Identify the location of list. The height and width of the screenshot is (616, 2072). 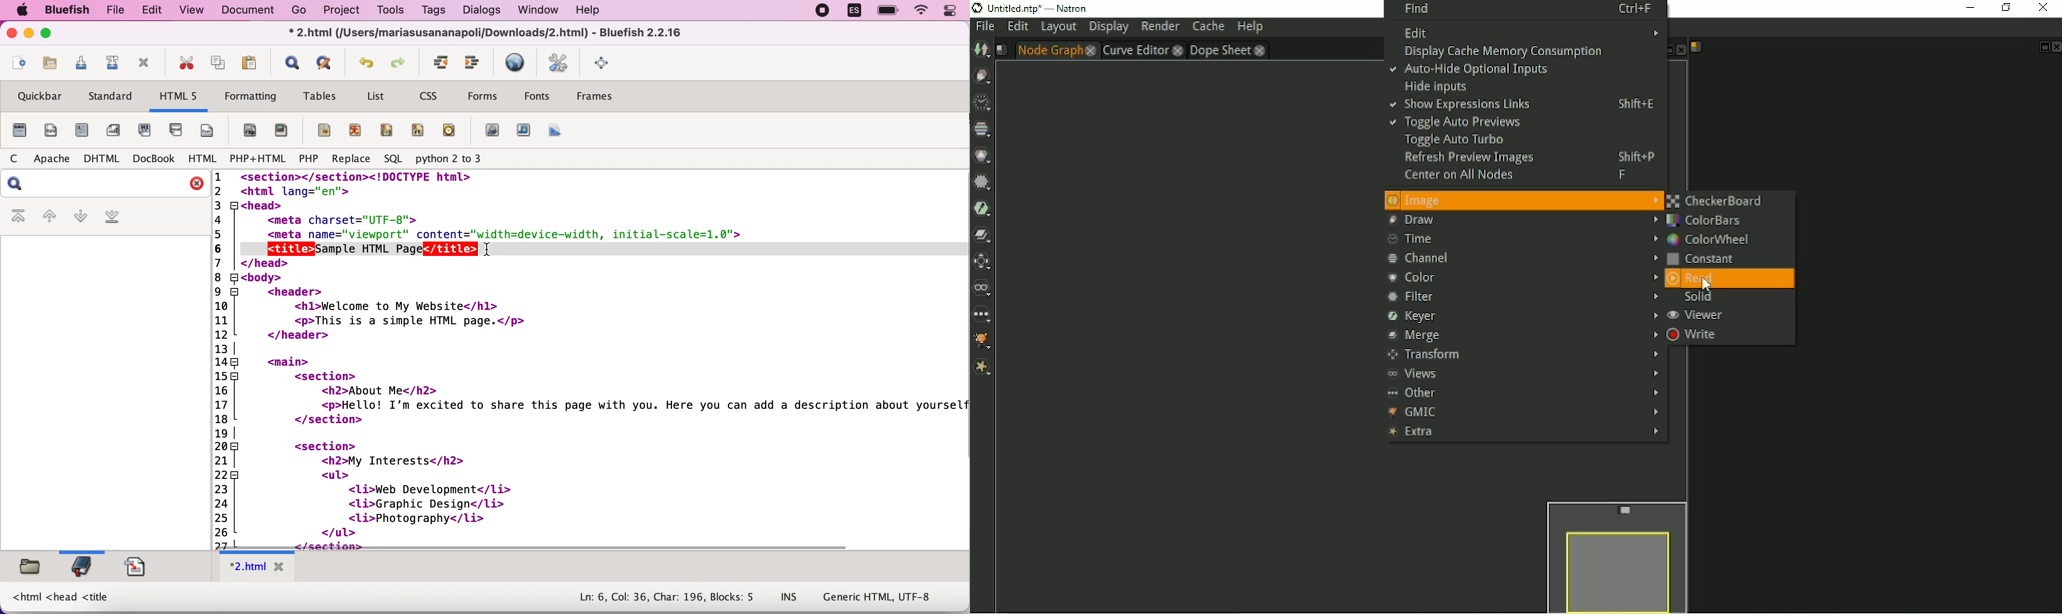
(379, 95).